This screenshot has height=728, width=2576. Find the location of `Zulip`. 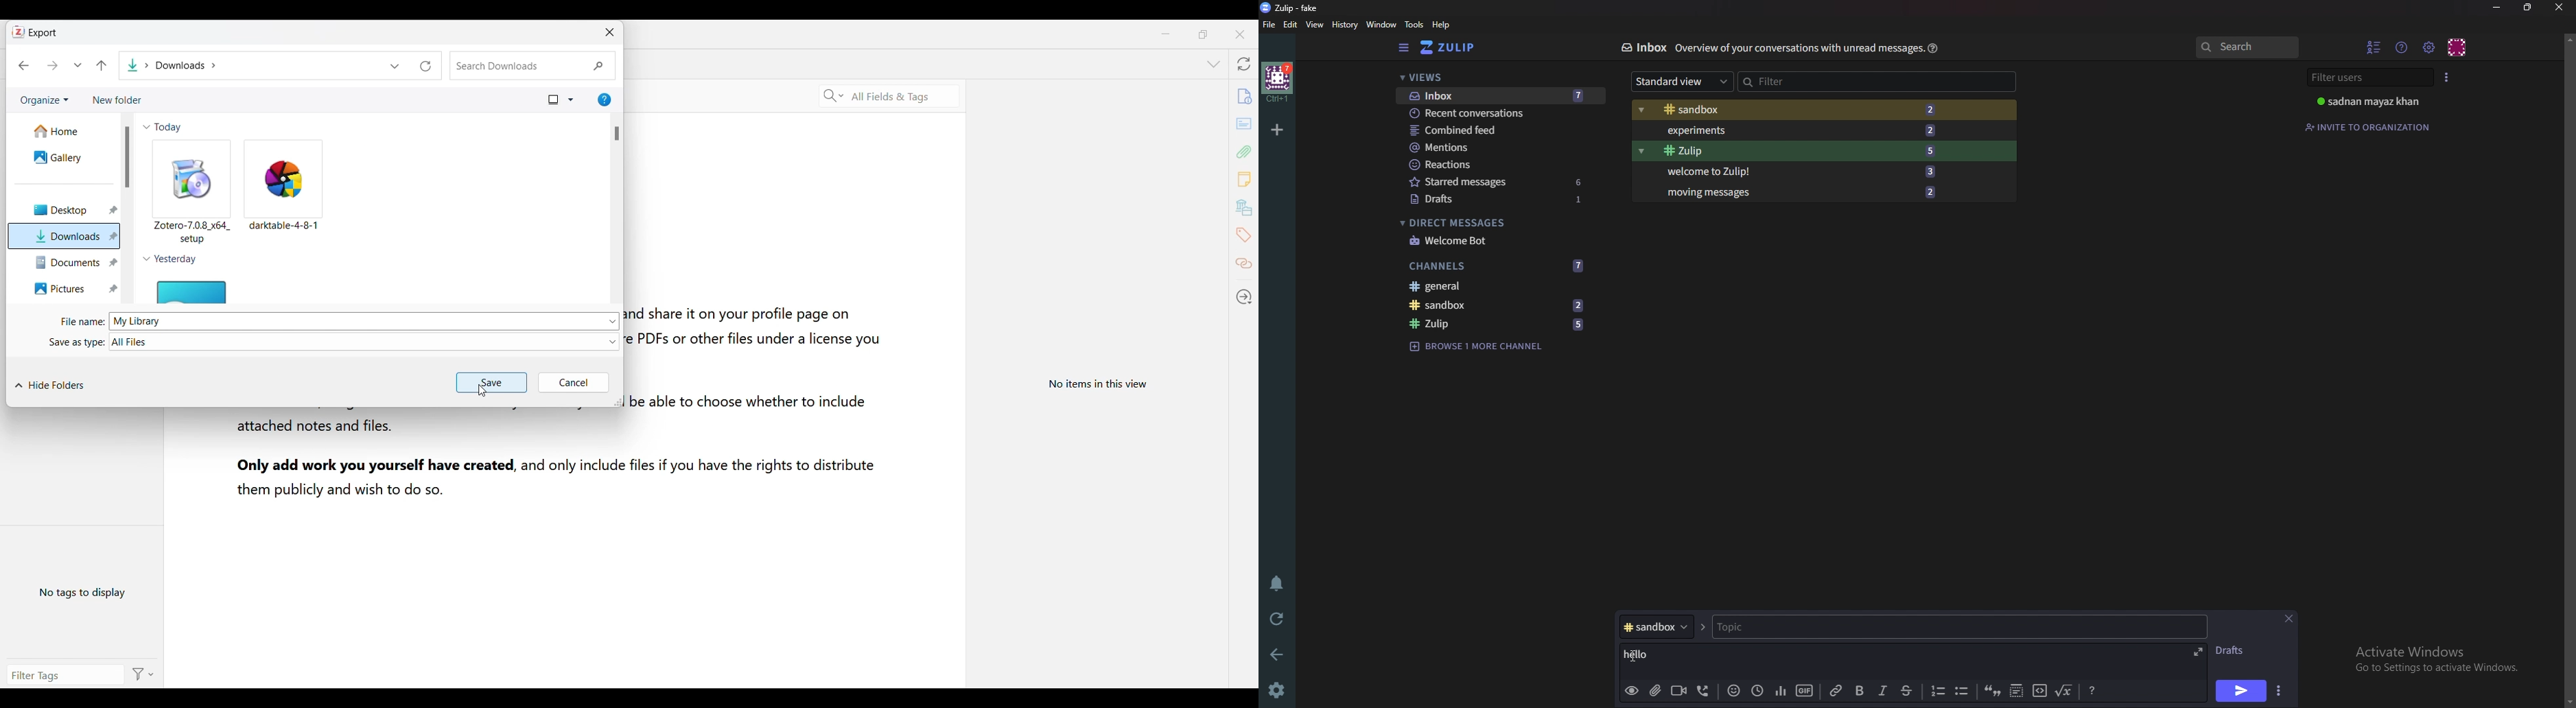

Zulip is located at coordinates (1496, 322).